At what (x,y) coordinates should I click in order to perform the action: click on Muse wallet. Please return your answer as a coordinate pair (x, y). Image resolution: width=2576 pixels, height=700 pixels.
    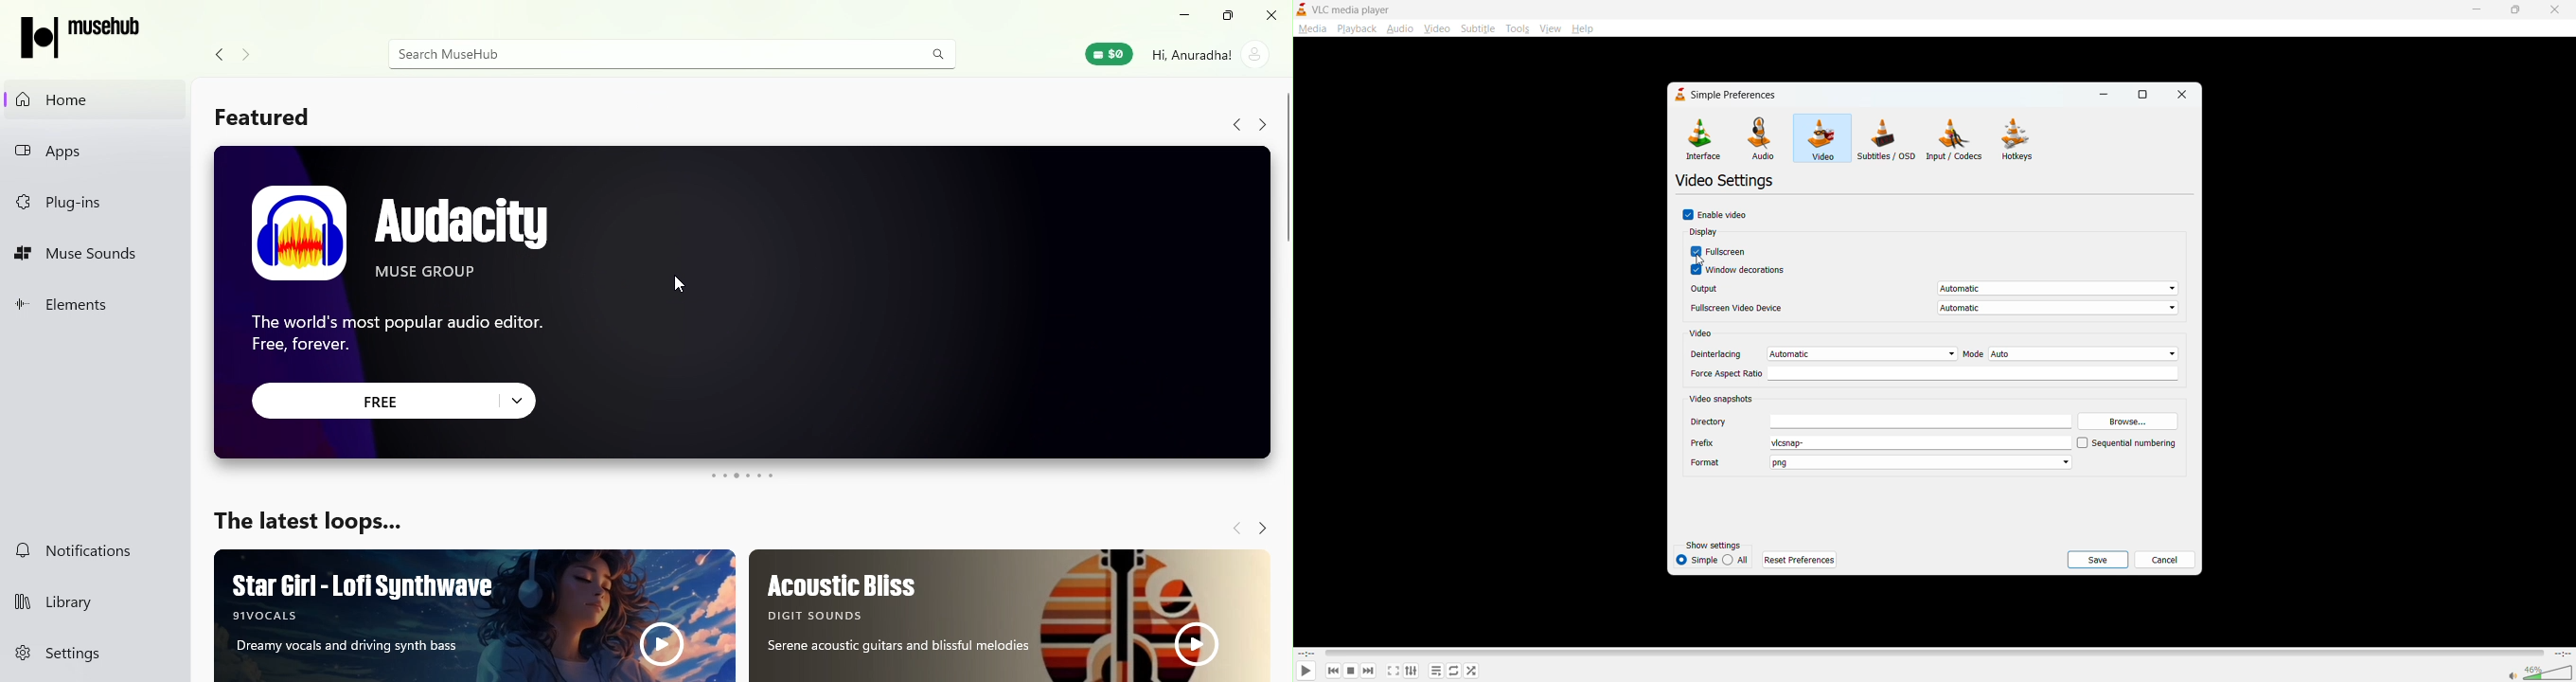
    Looking at the image, I should click on (1106, 55).